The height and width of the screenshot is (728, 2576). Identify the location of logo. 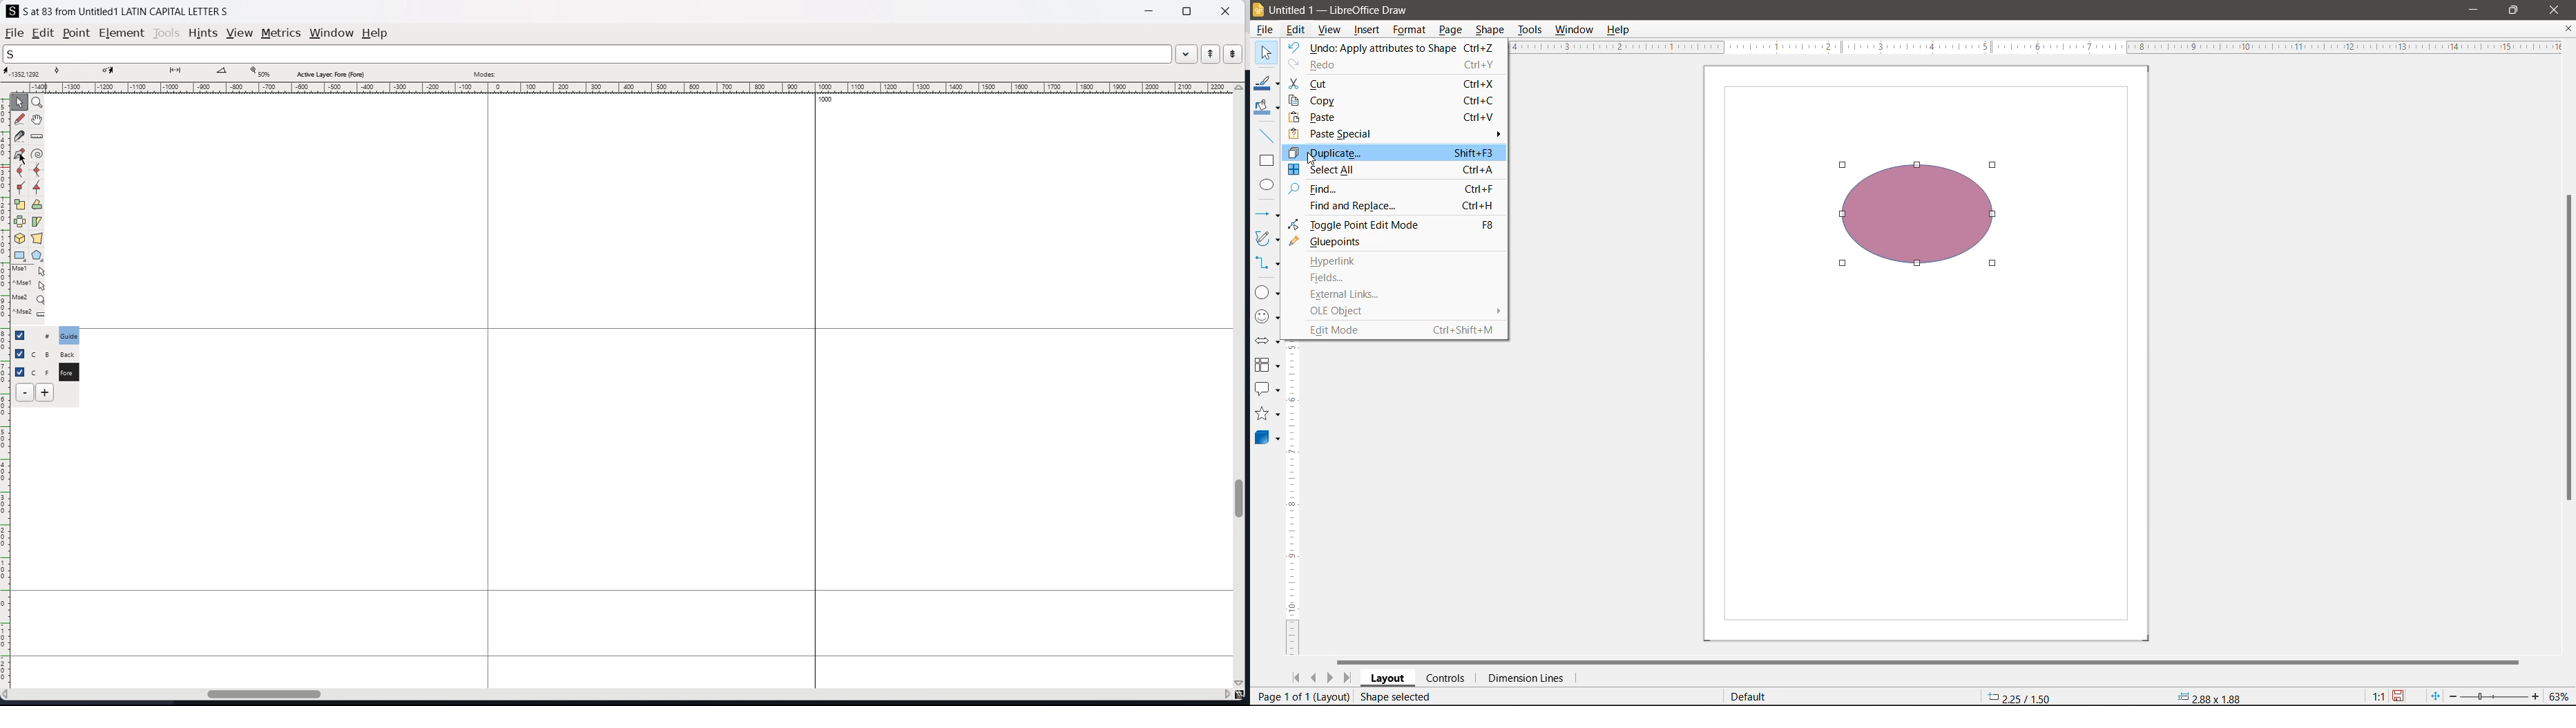
(12, 11).